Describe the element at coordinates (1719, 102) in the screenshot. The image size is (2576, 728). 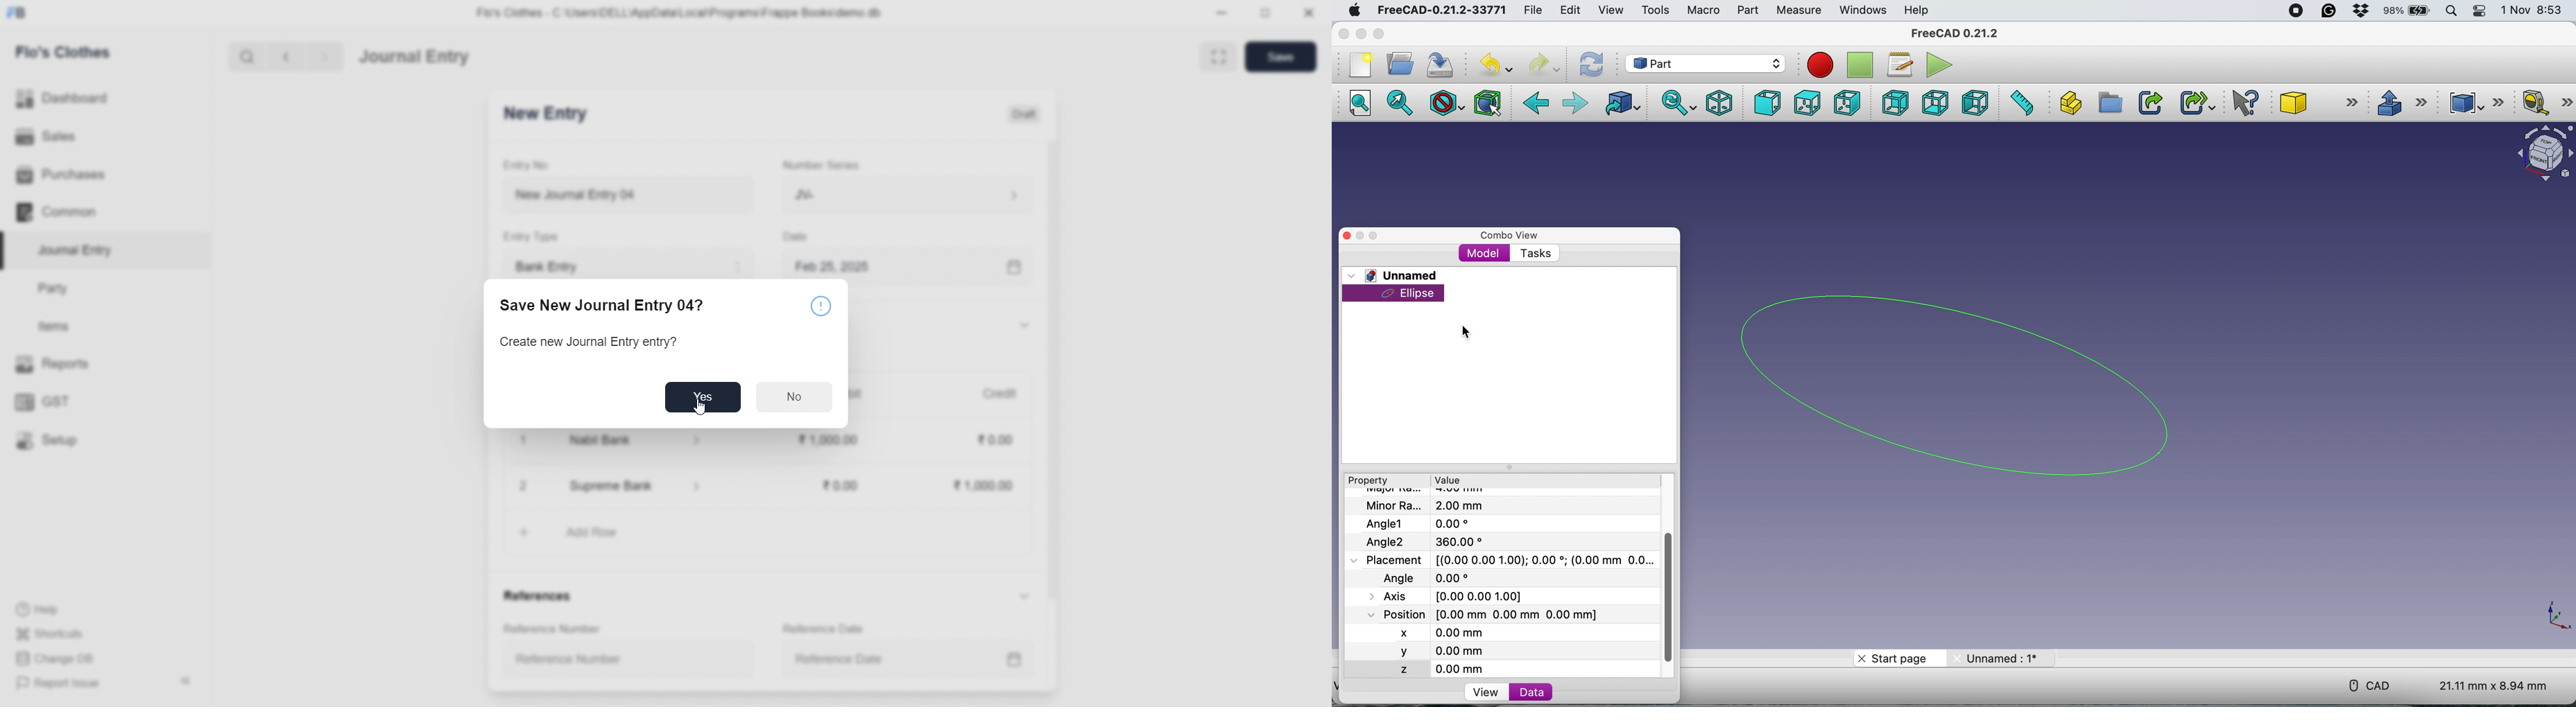
I see `isometric` at that location.